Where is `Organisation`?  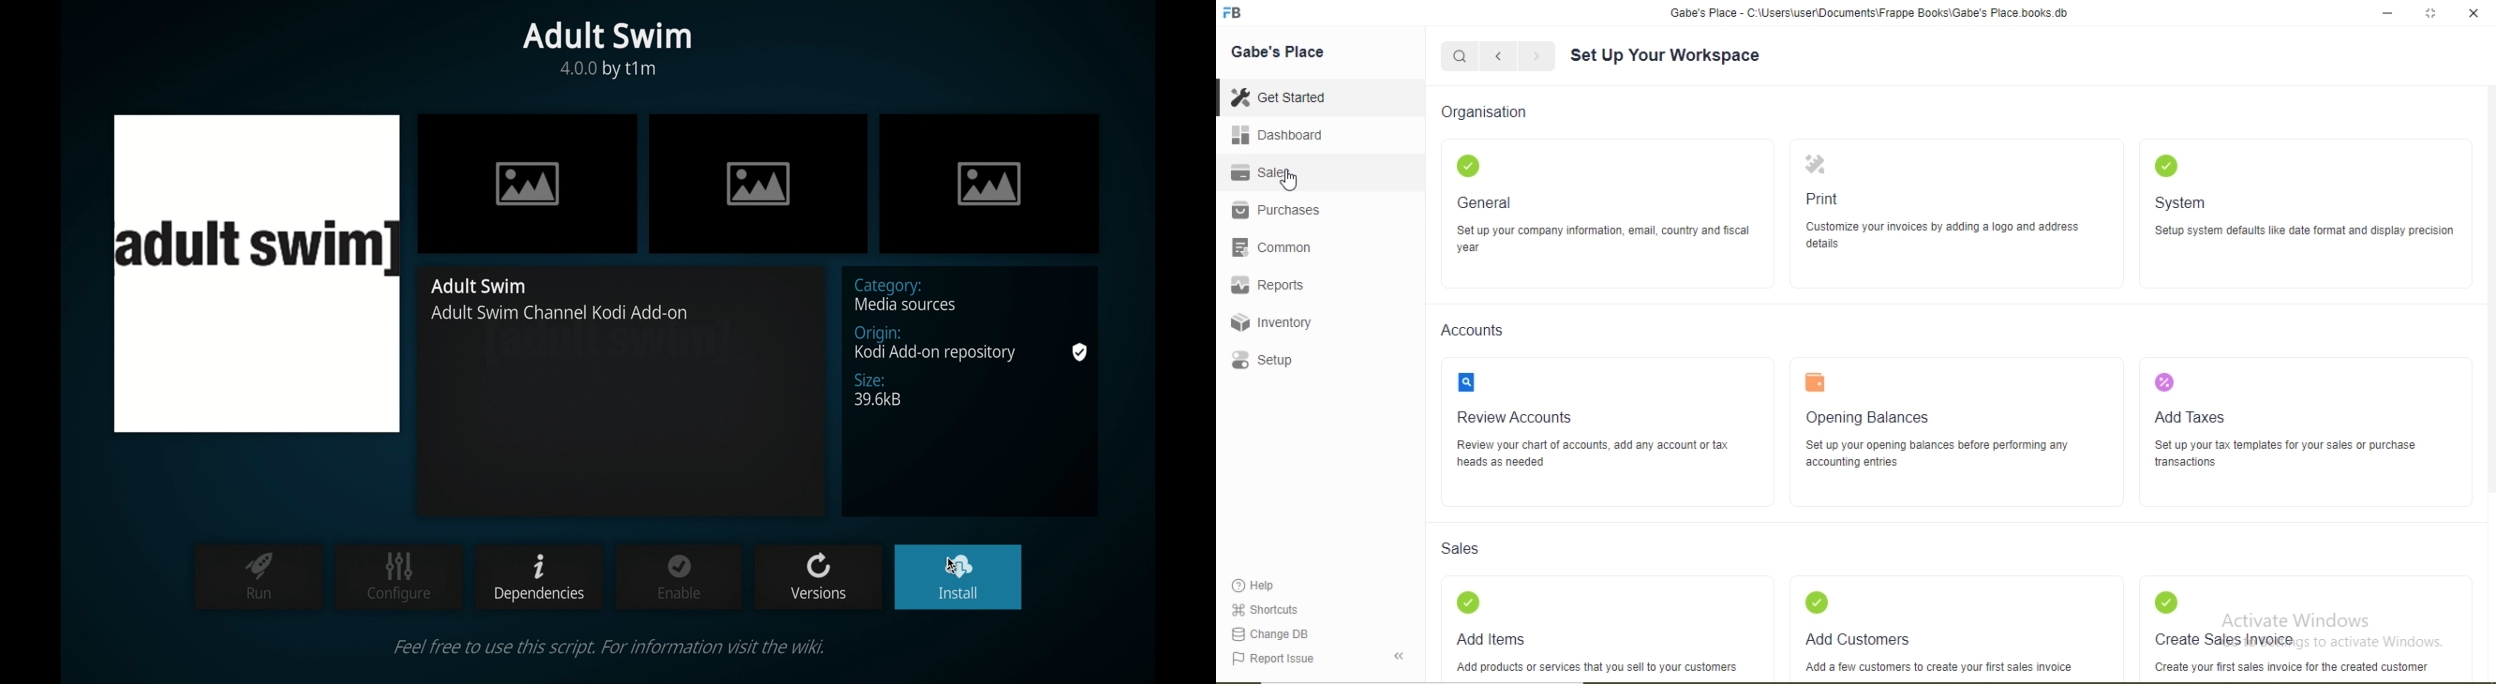
Organisation is located at coordinates (1492, 110).